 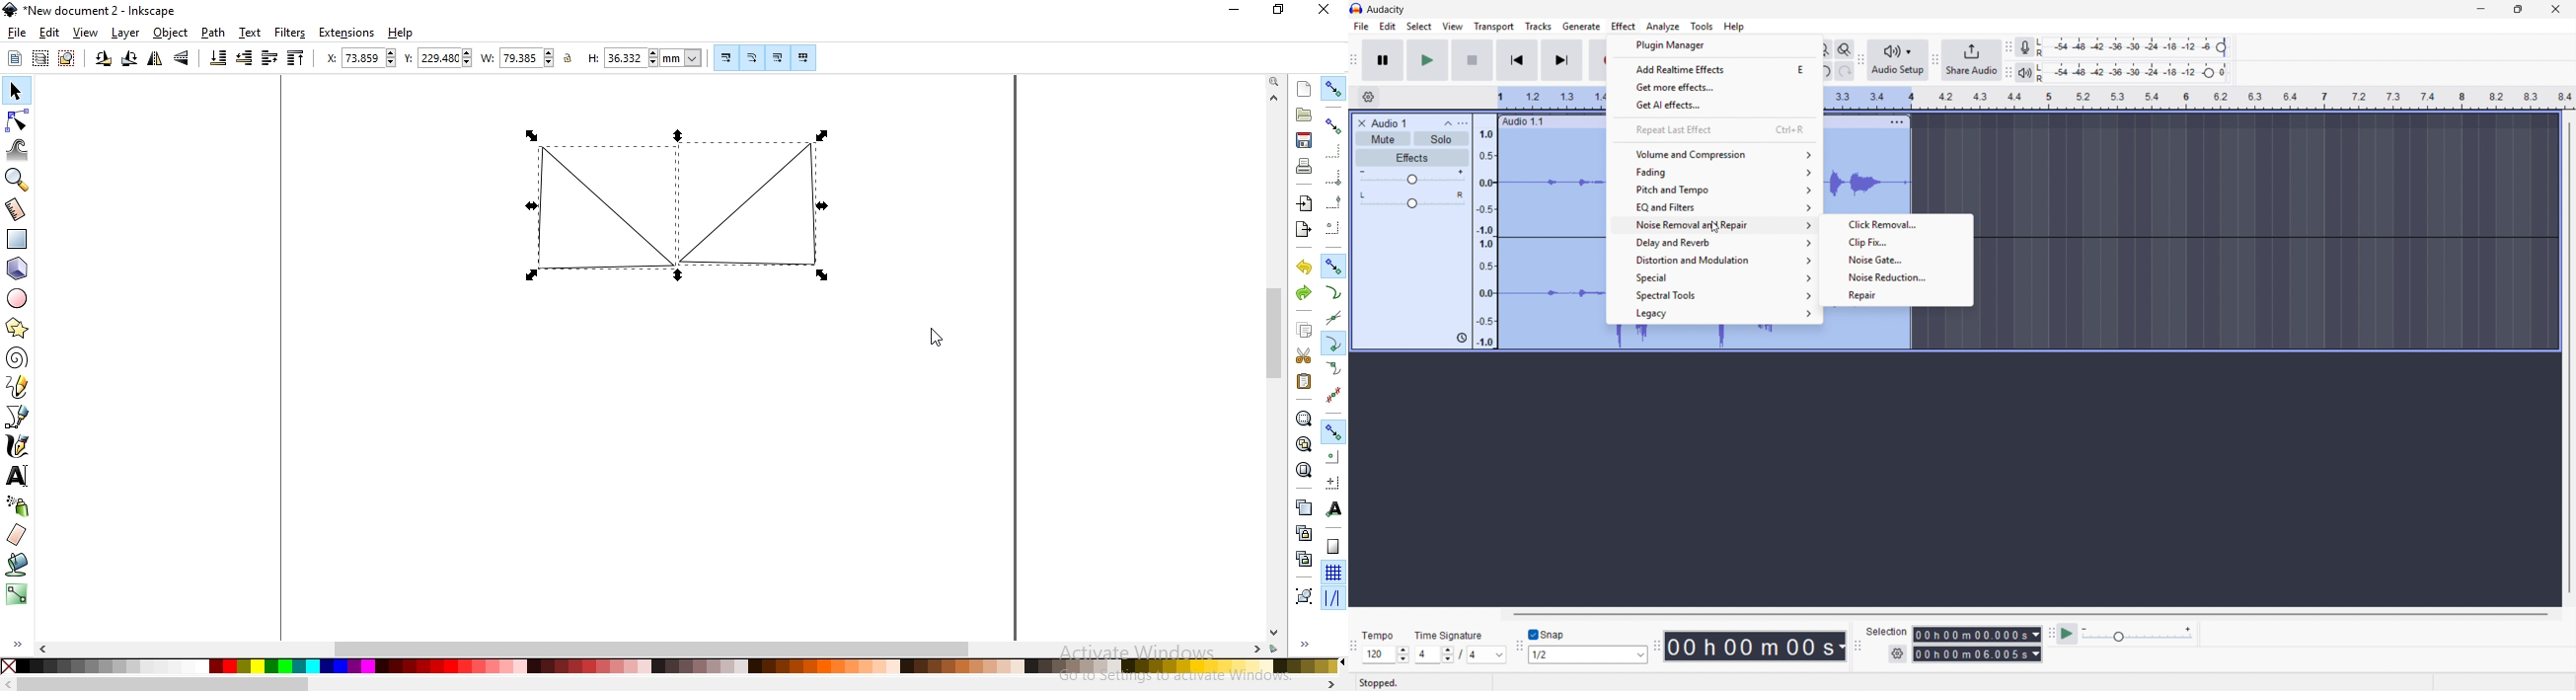 What do you see at coordinates (1896, 258) in the screenshot?
I see `Noise gate` at bounding box center [1896, 258].